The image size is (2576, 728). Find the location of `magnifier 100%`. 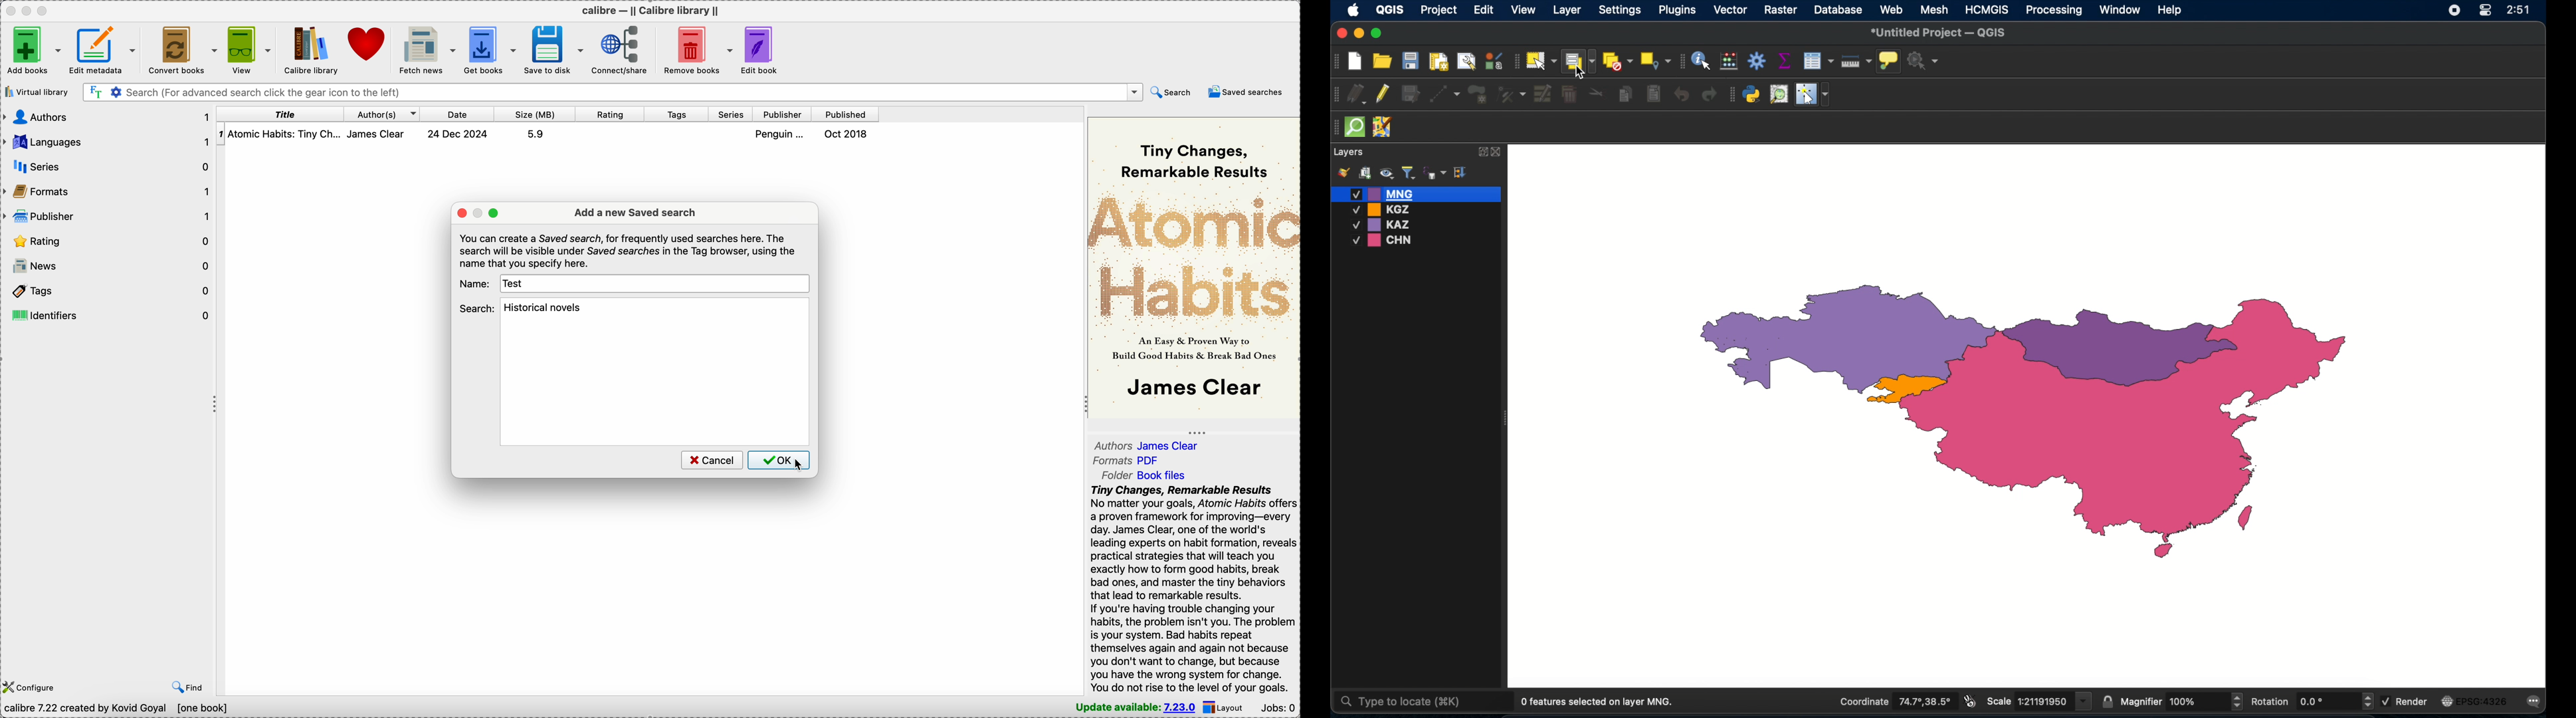

magnifier 100% is located at coordinates (2182, 701).